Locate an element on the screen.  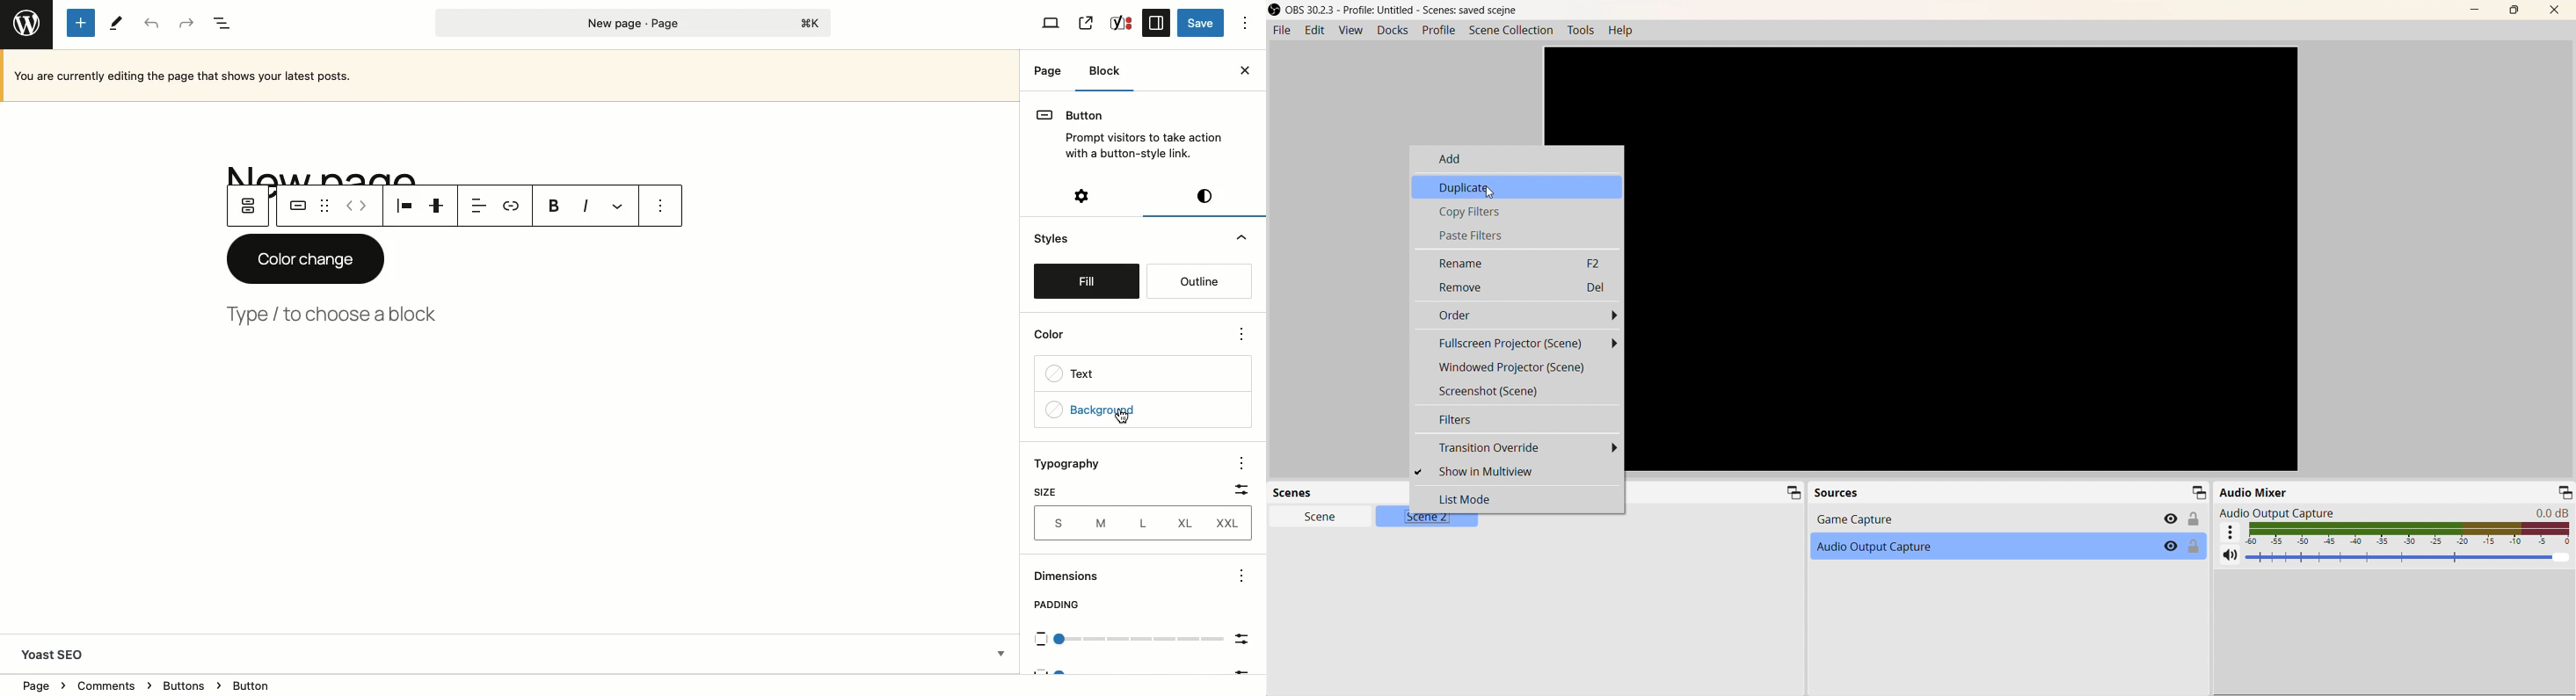
Settings is located at coordinates (1083, 195).